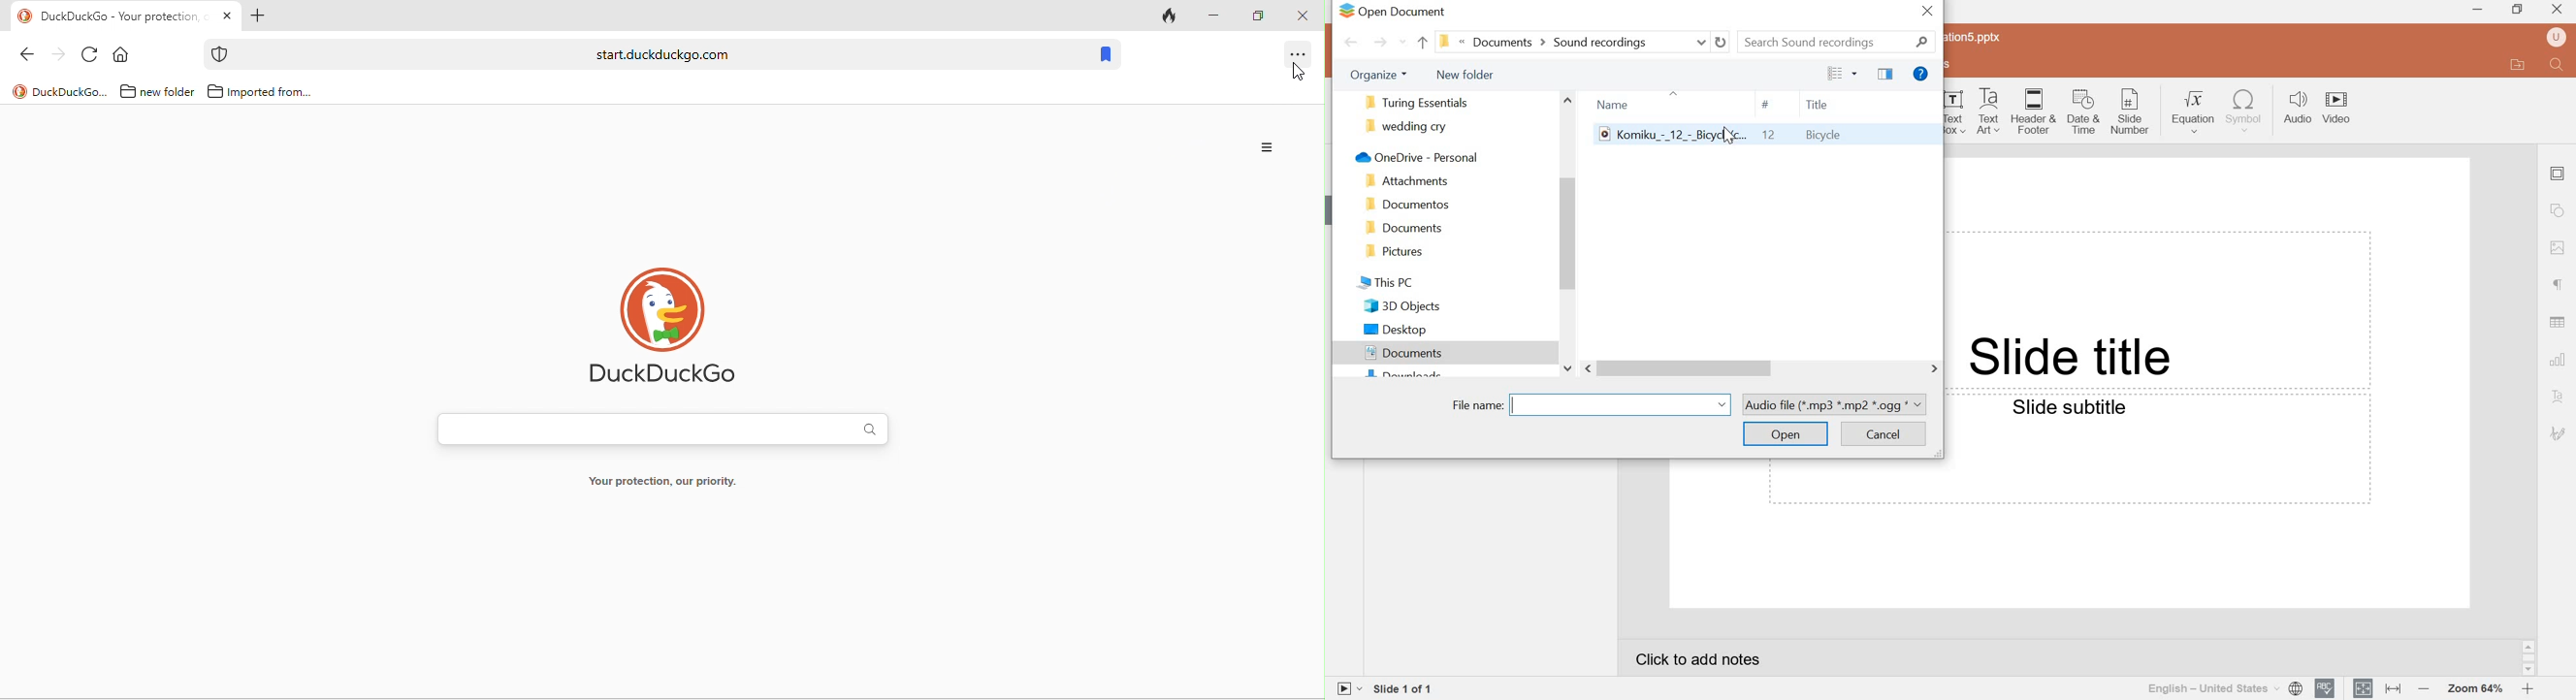 The image size is (2576, 700). I want to click on open document, so click(1406, 11).